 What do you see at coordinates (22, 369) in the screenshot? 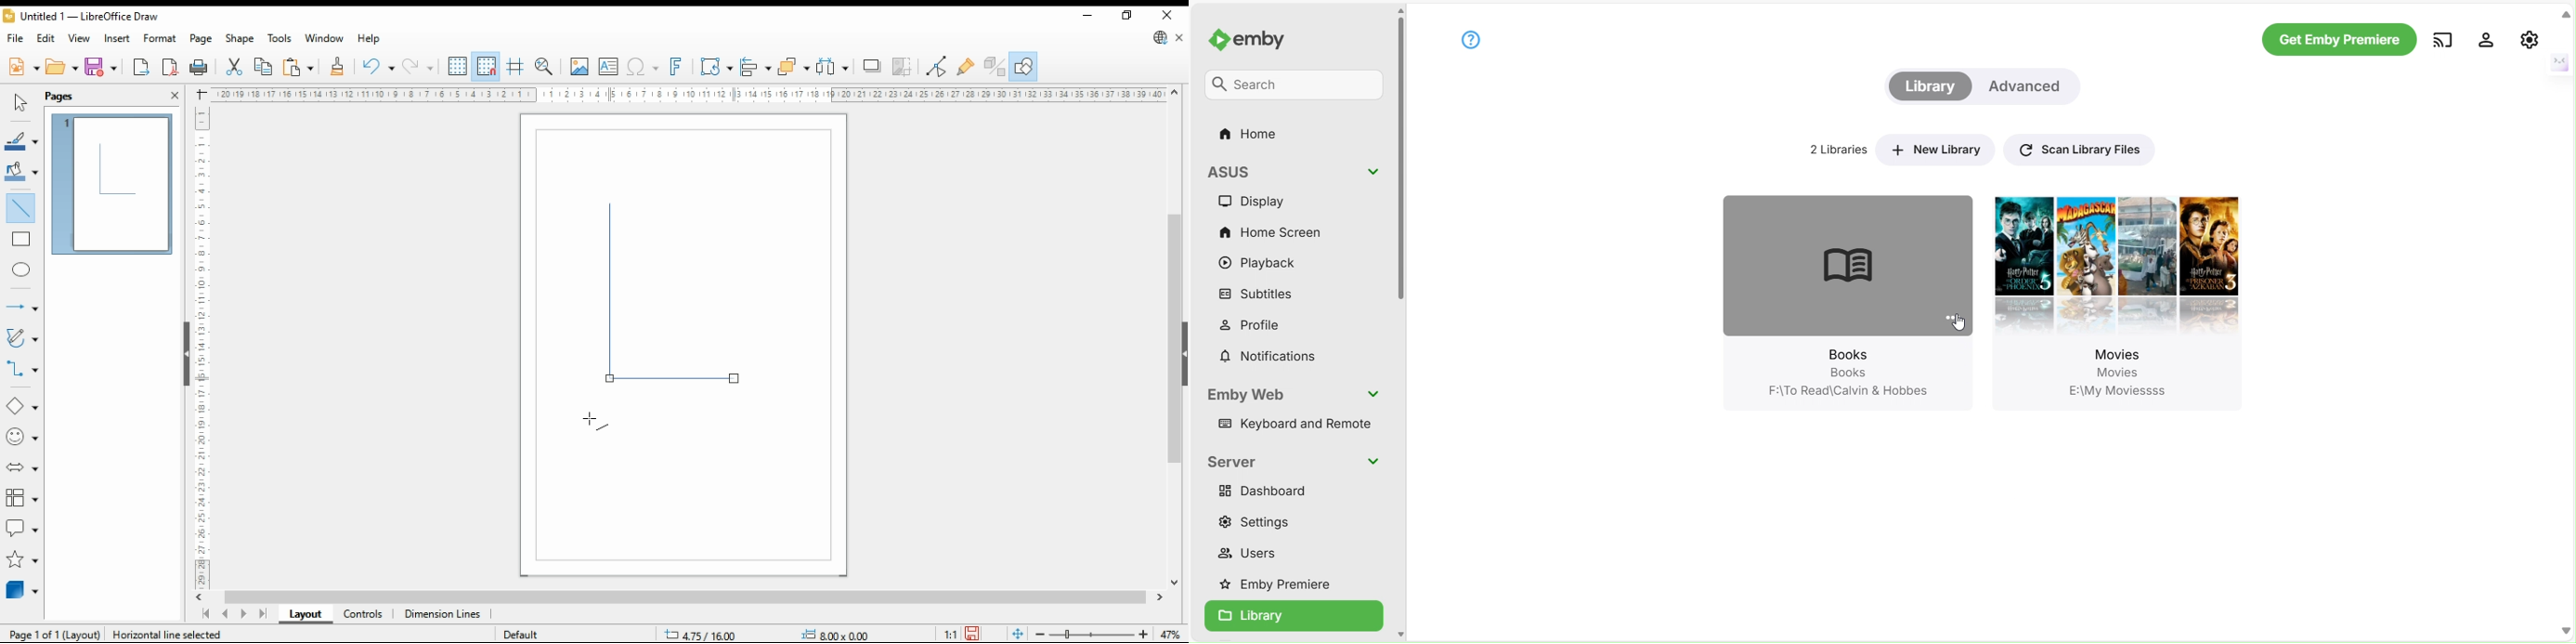
I see `connectors` at bounding box center [22, 369].